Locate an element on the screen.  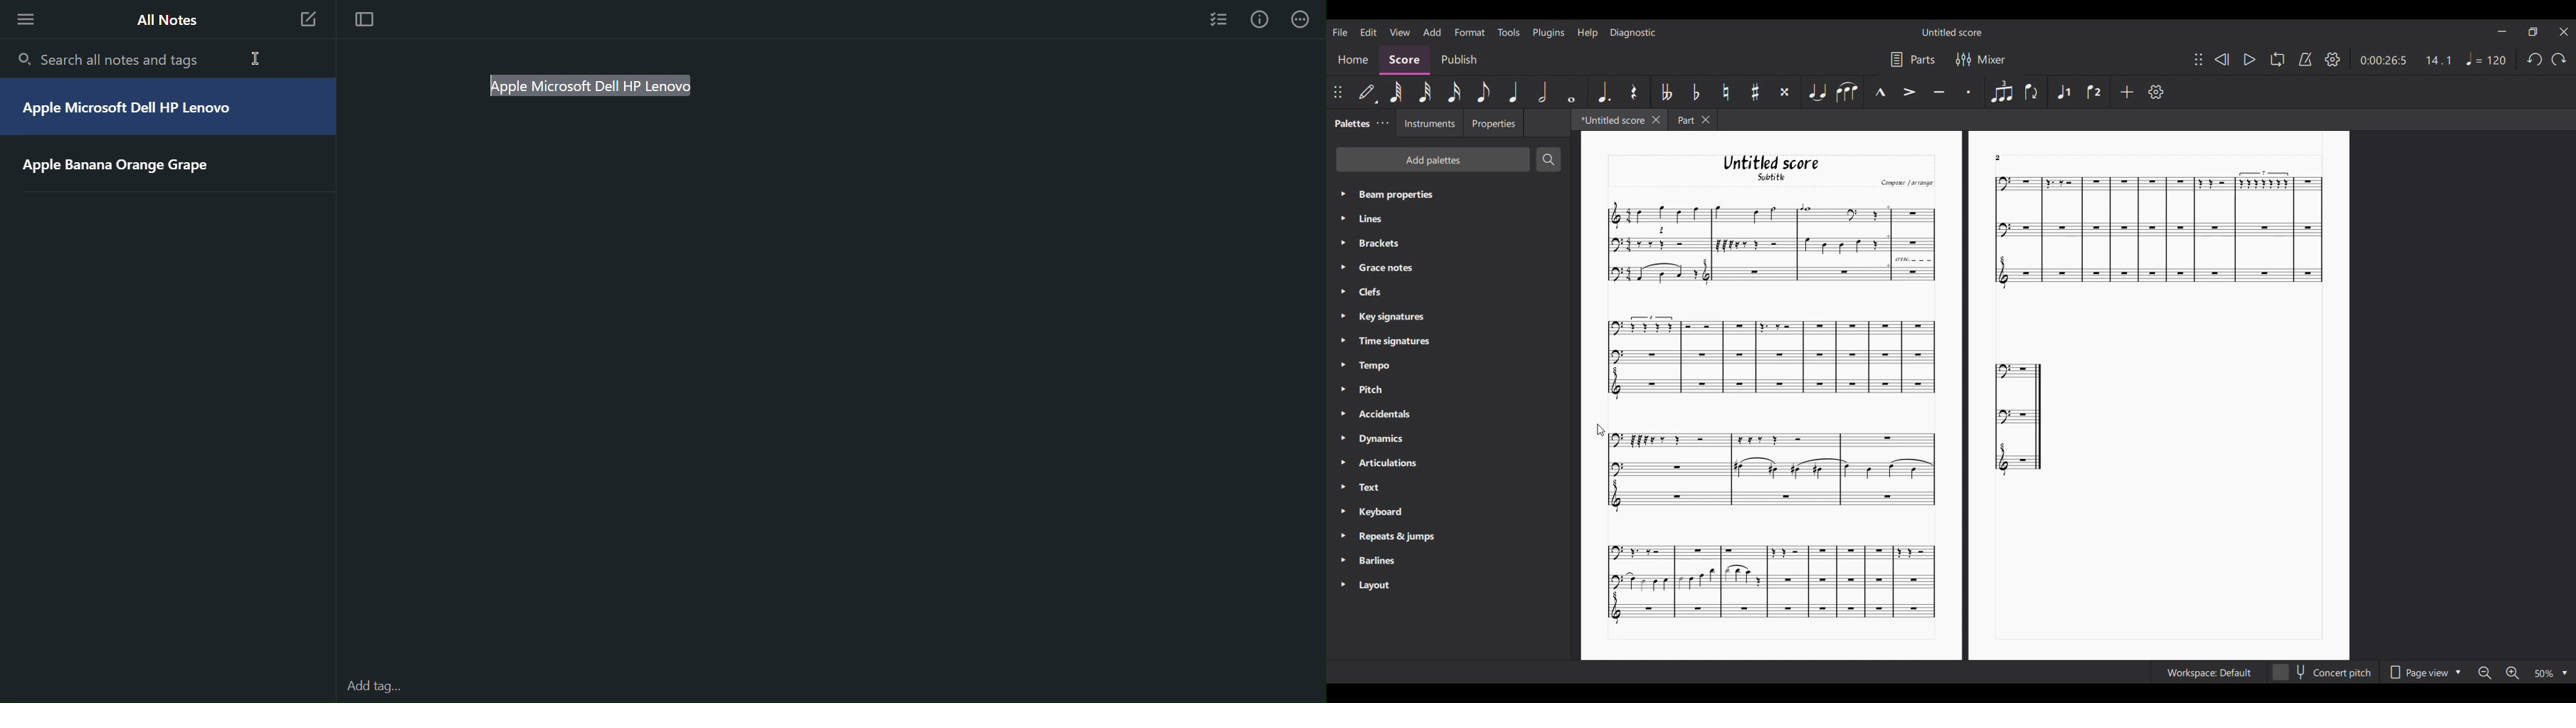
Undo is located at coordinates (2535, 60).